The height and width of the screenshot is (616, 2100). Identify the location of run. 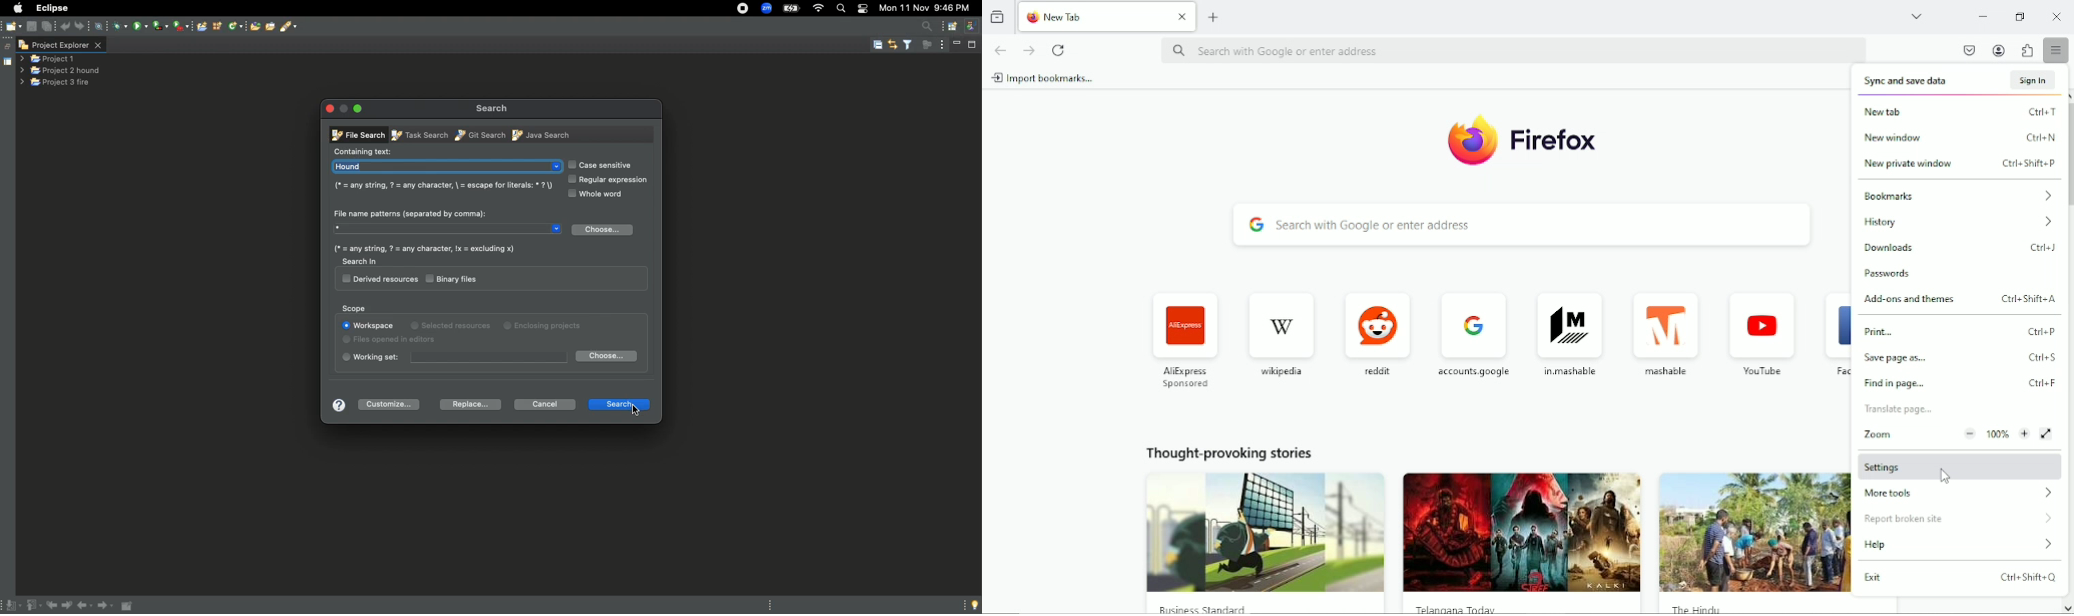
(141, 25).